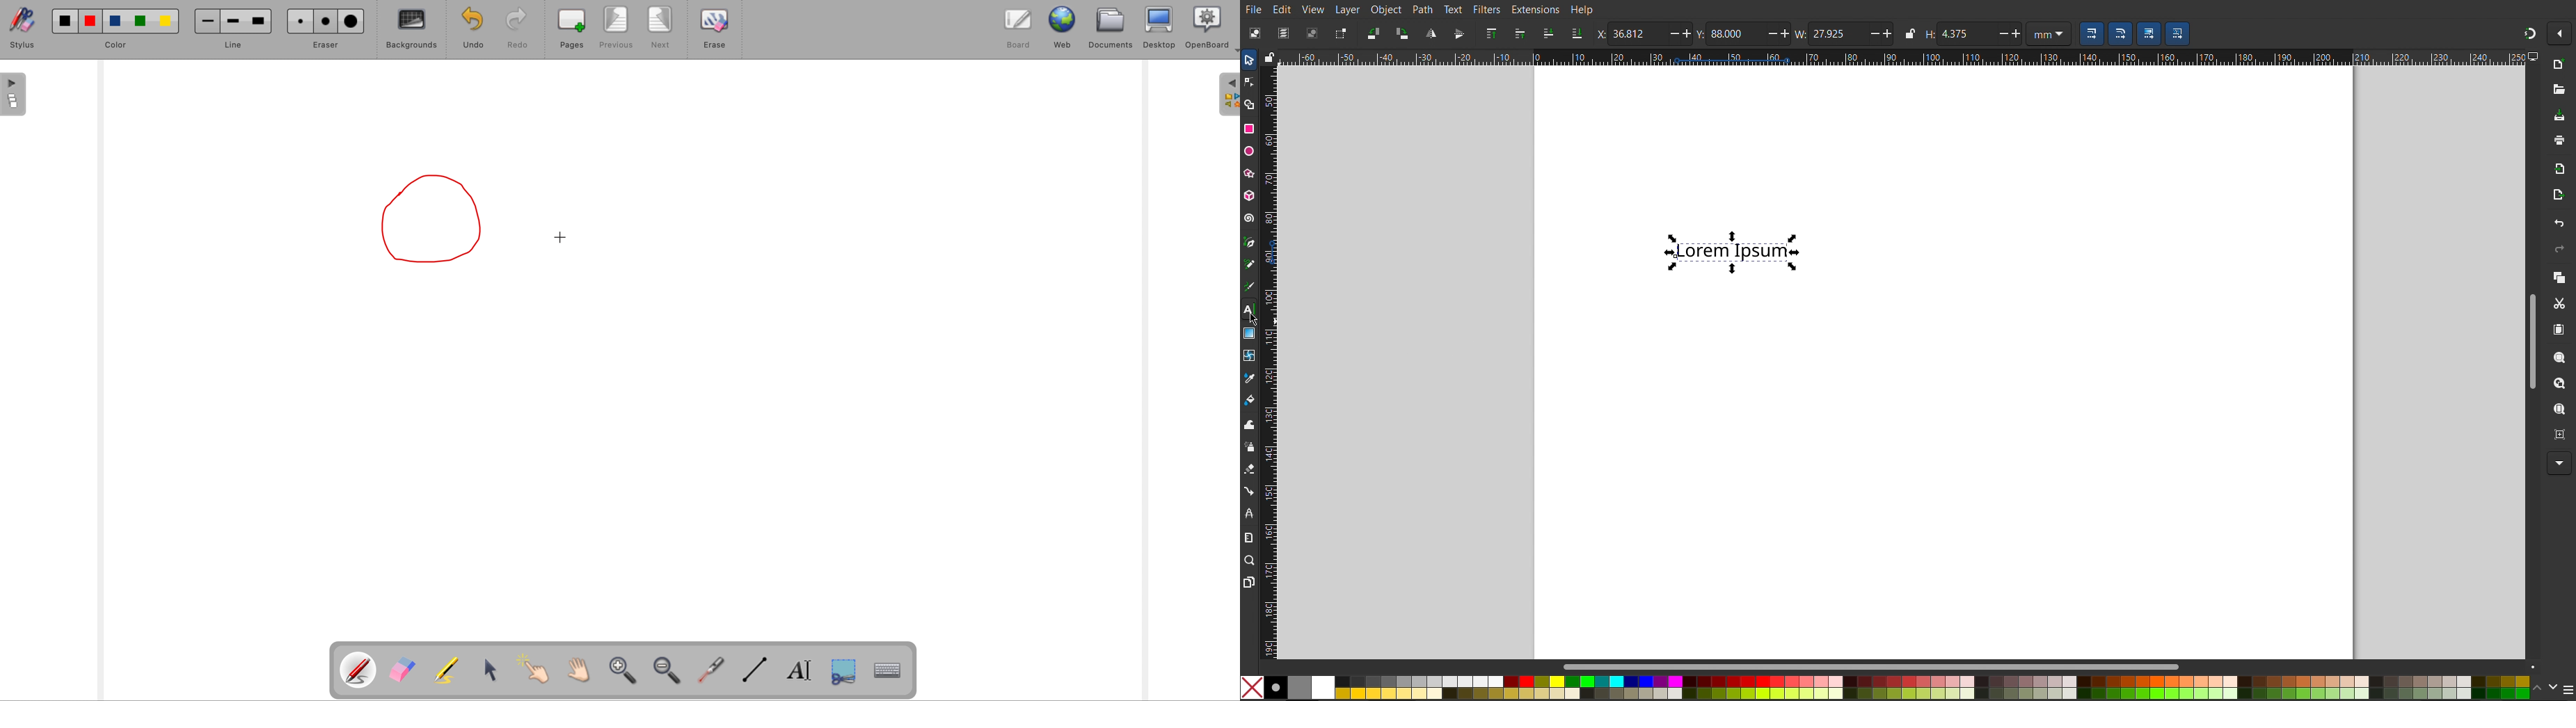 This screenshot has height=728, width=2576. I want to click on Open, so click(2558, 88).